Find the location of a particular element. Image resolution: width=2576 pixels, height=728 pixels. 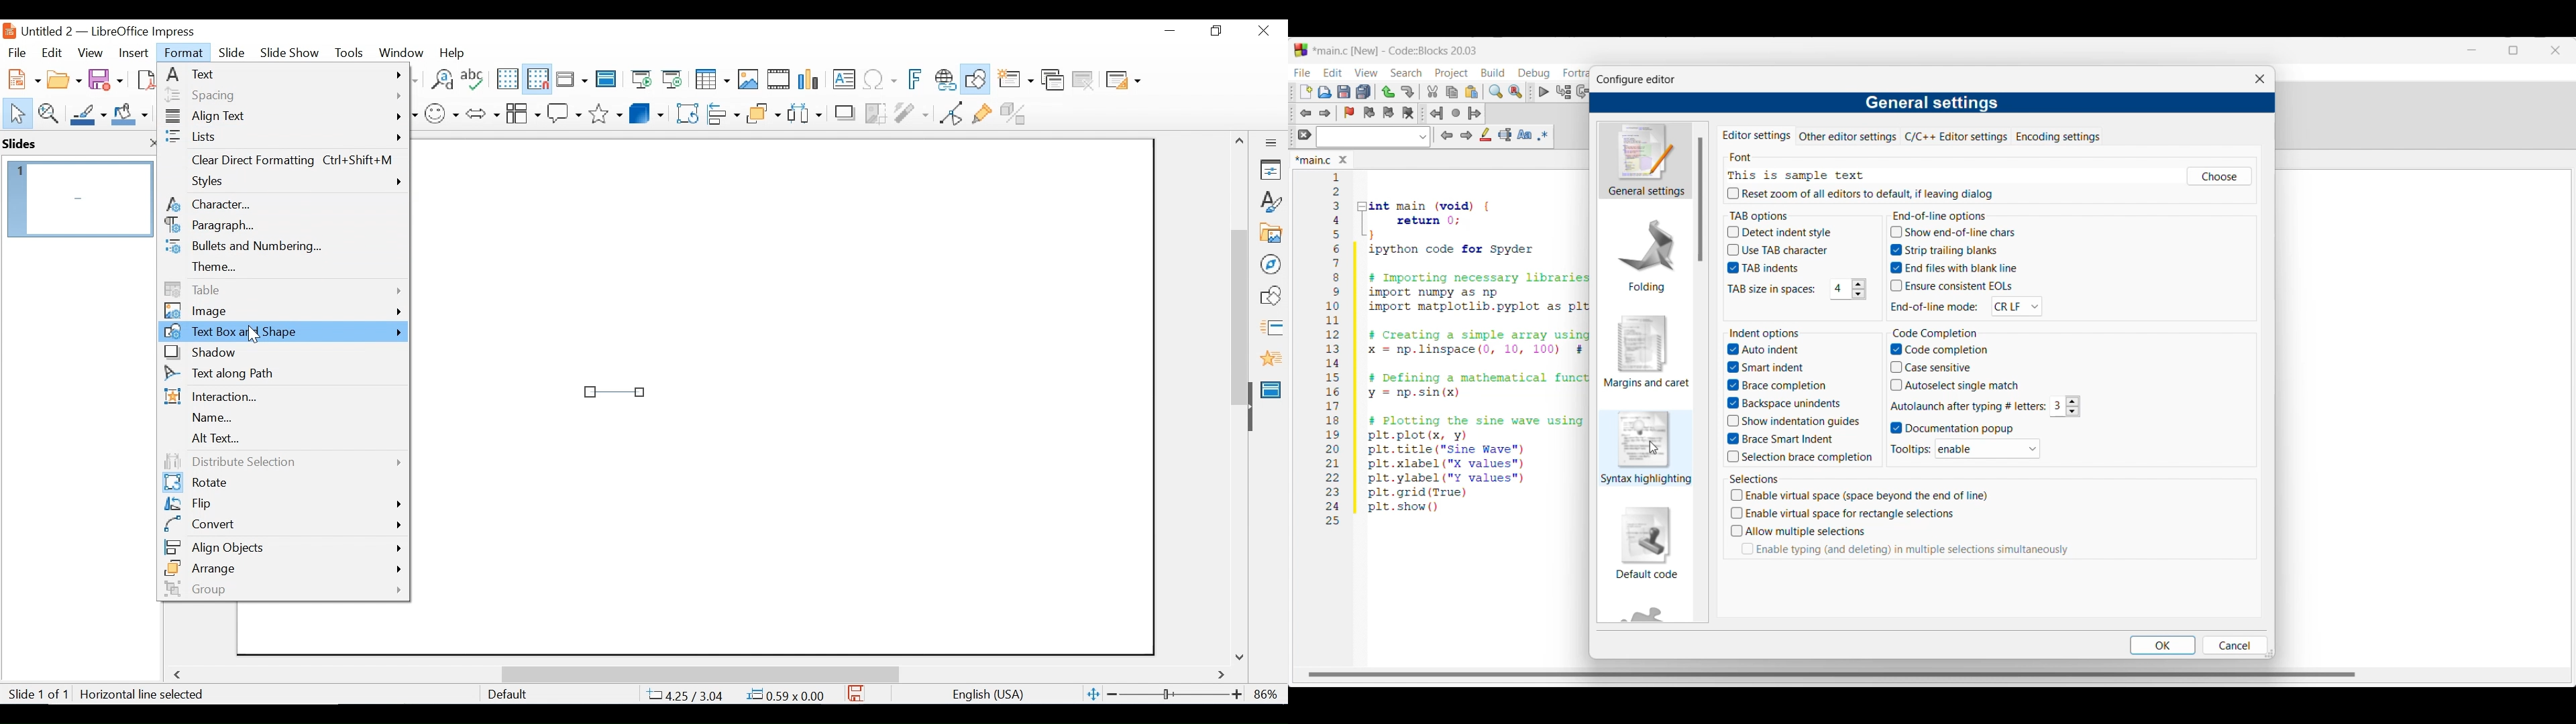

Block Arrows is located at coordinates (482, 113).